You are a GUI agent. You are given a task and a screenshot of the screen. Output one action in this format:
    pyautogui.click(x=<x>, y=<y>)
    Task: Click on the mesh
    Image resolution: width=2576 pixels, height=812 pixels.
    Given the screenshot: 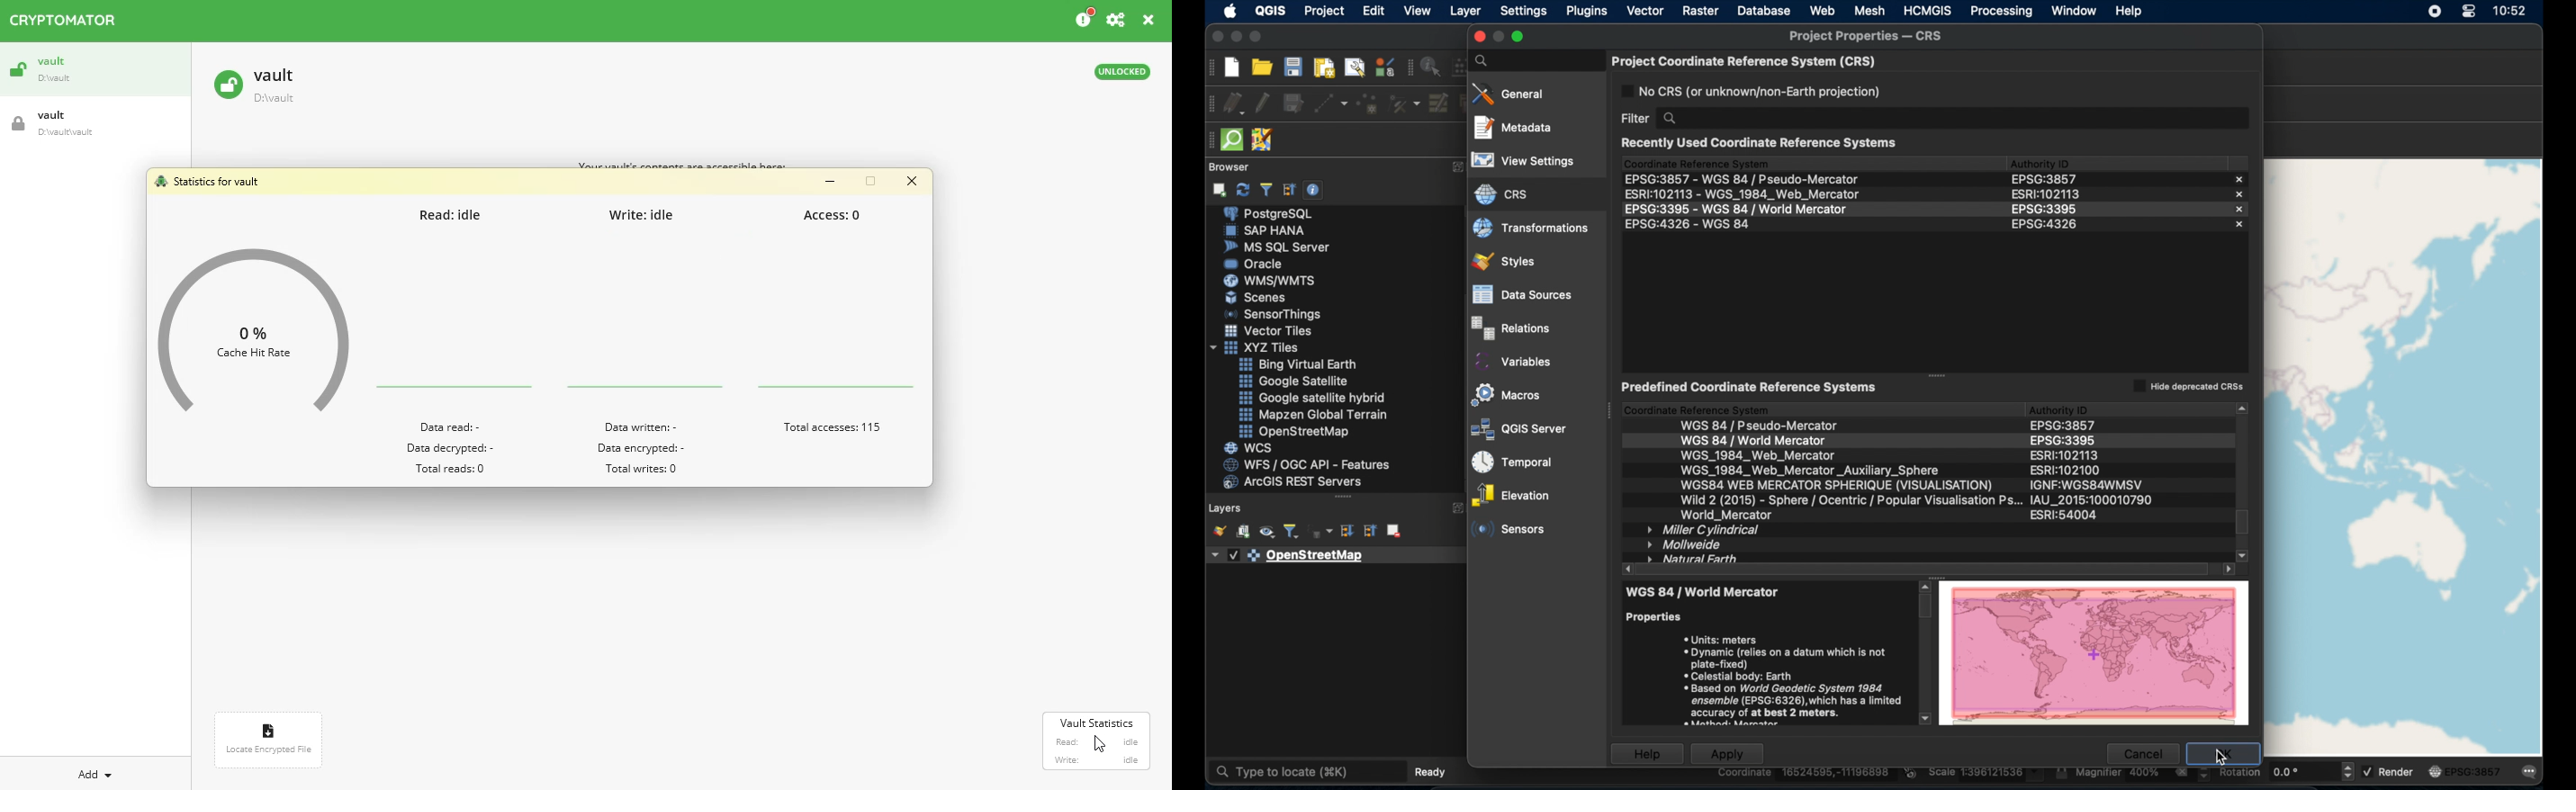 What is the action you would take?
    pyautogui.click(x=1869, y=11)
    